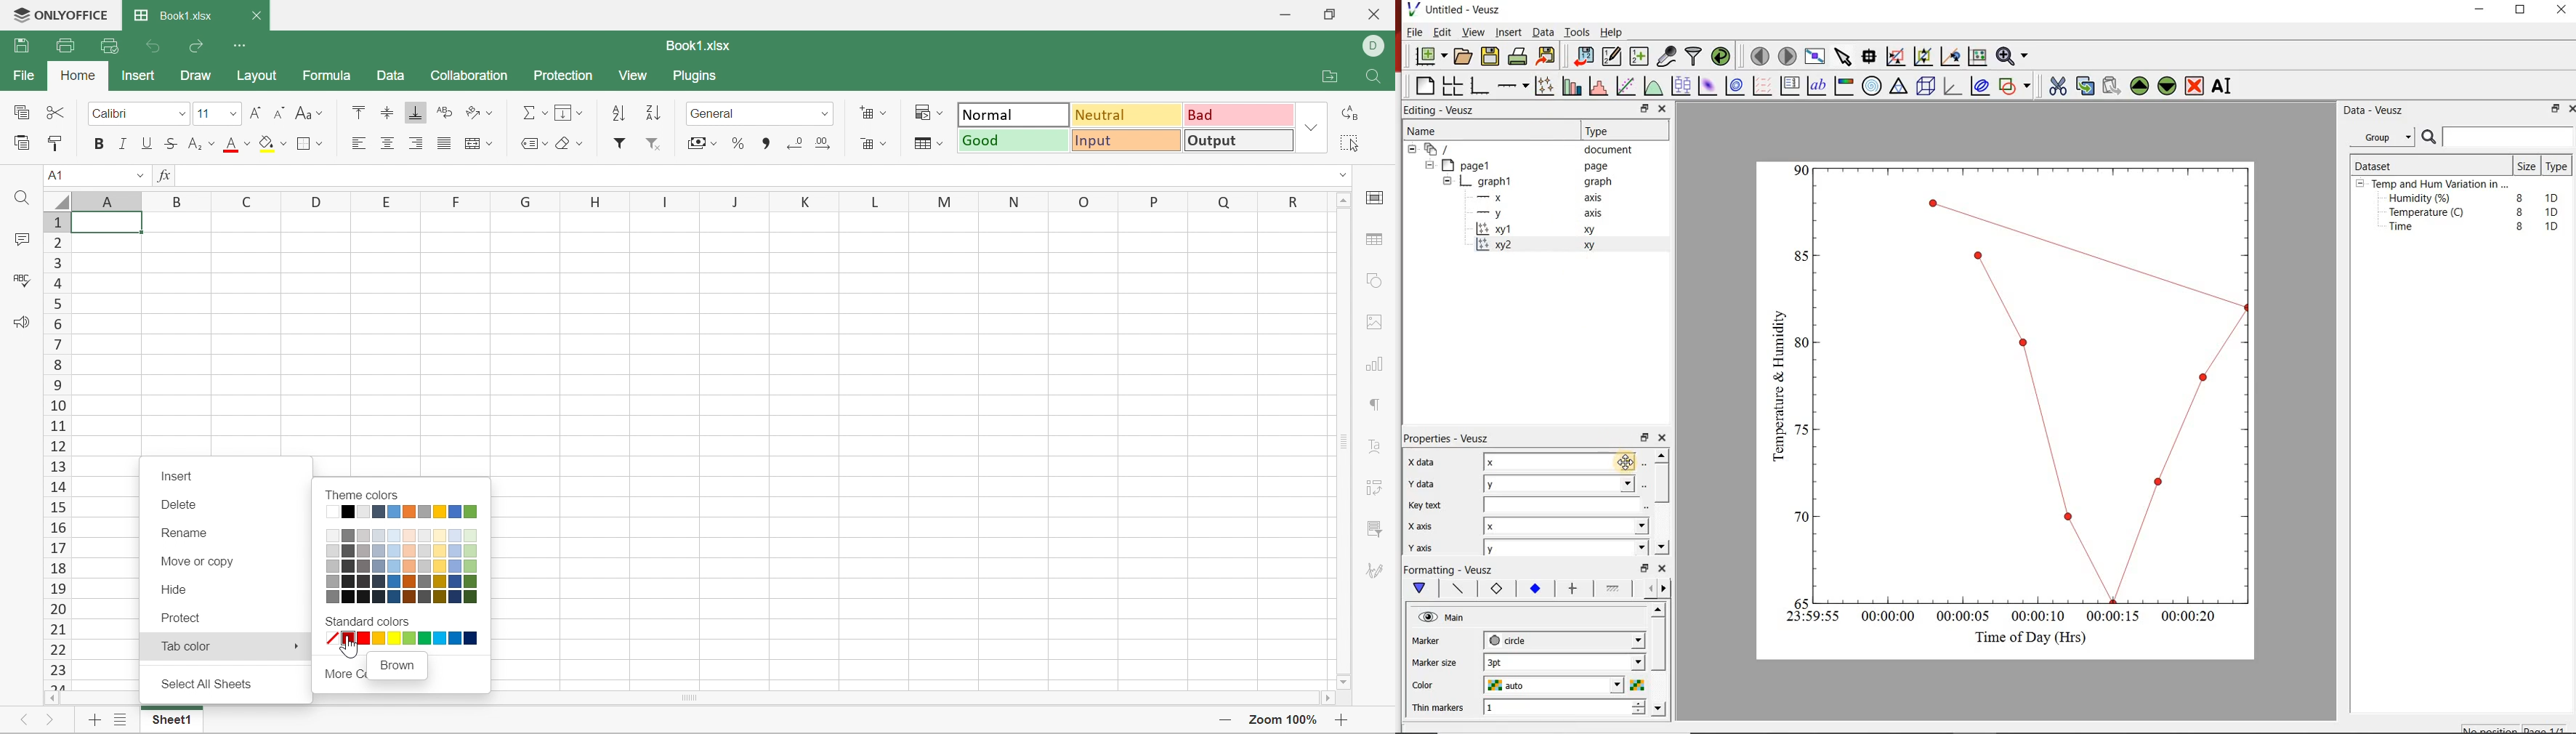 The image size is (2576, 756). I want to click on scroll bar, so click(1660, 658).